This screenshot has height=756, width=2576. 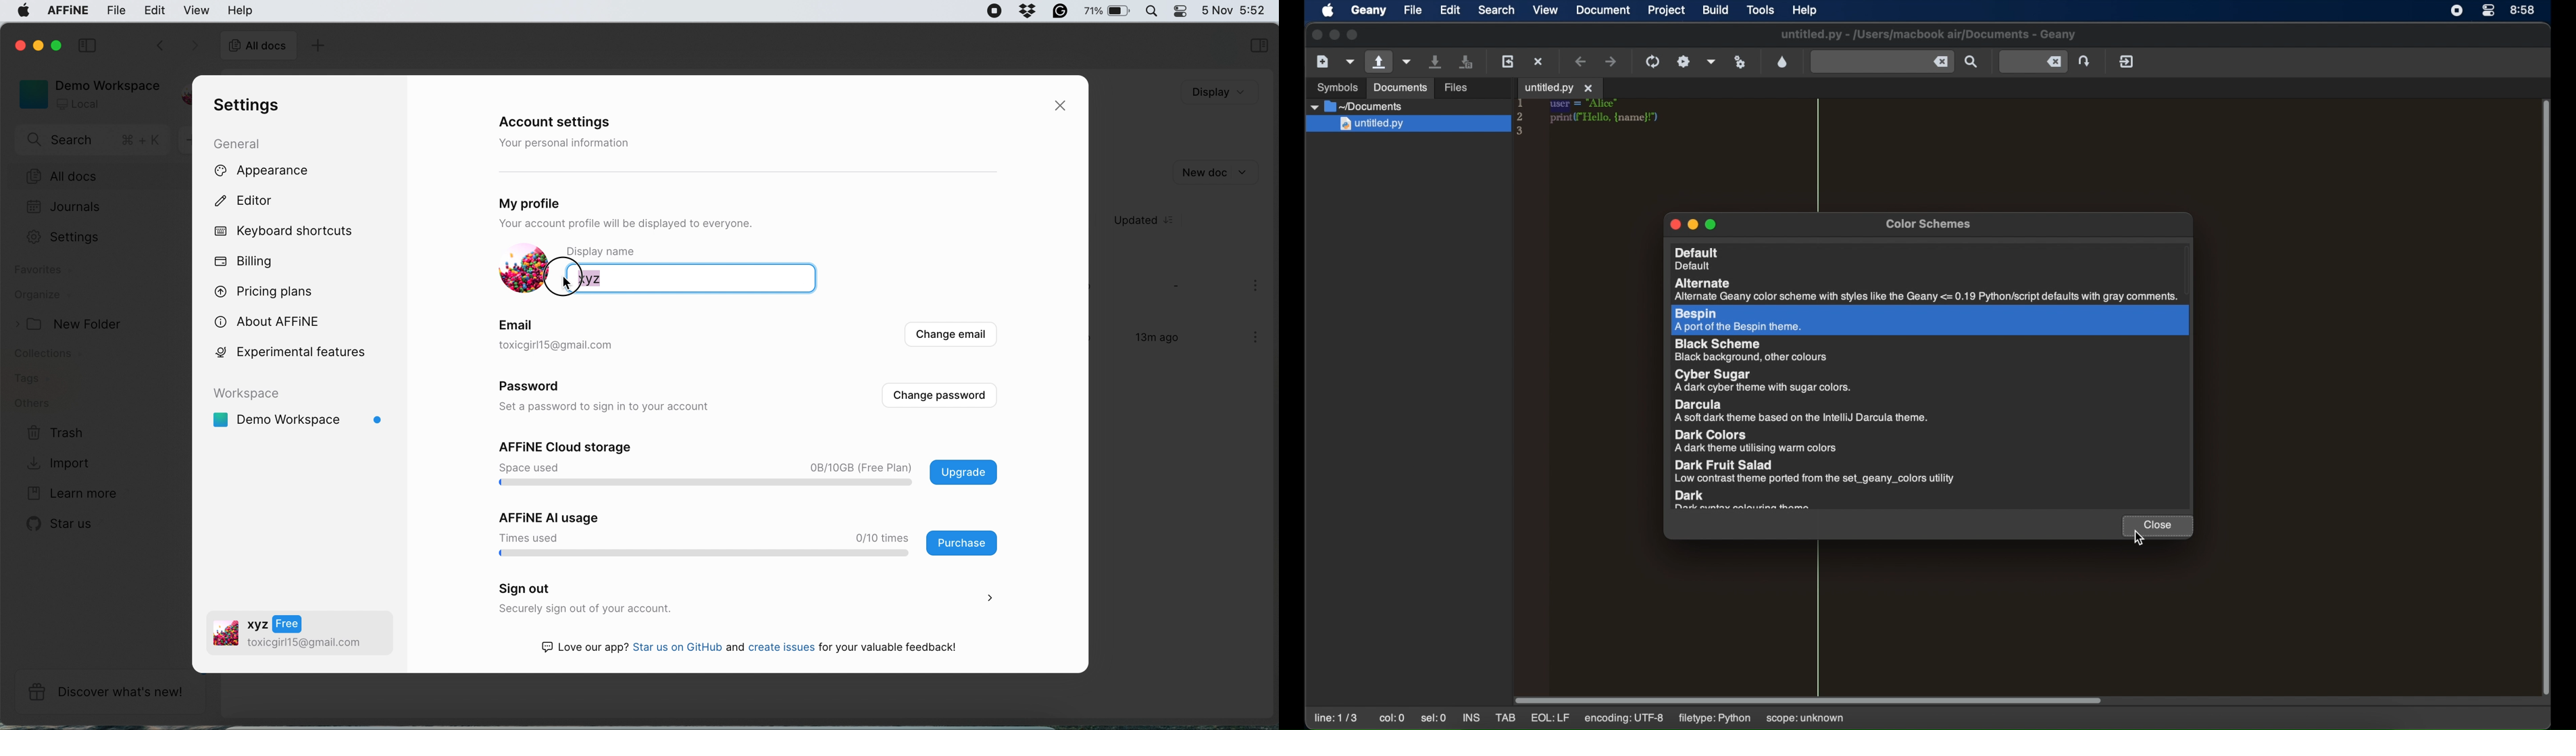 What do you see at coordinates (90, 45) in the screenshot?
I see `collapse sidebar` at bounding box center [90, 45].